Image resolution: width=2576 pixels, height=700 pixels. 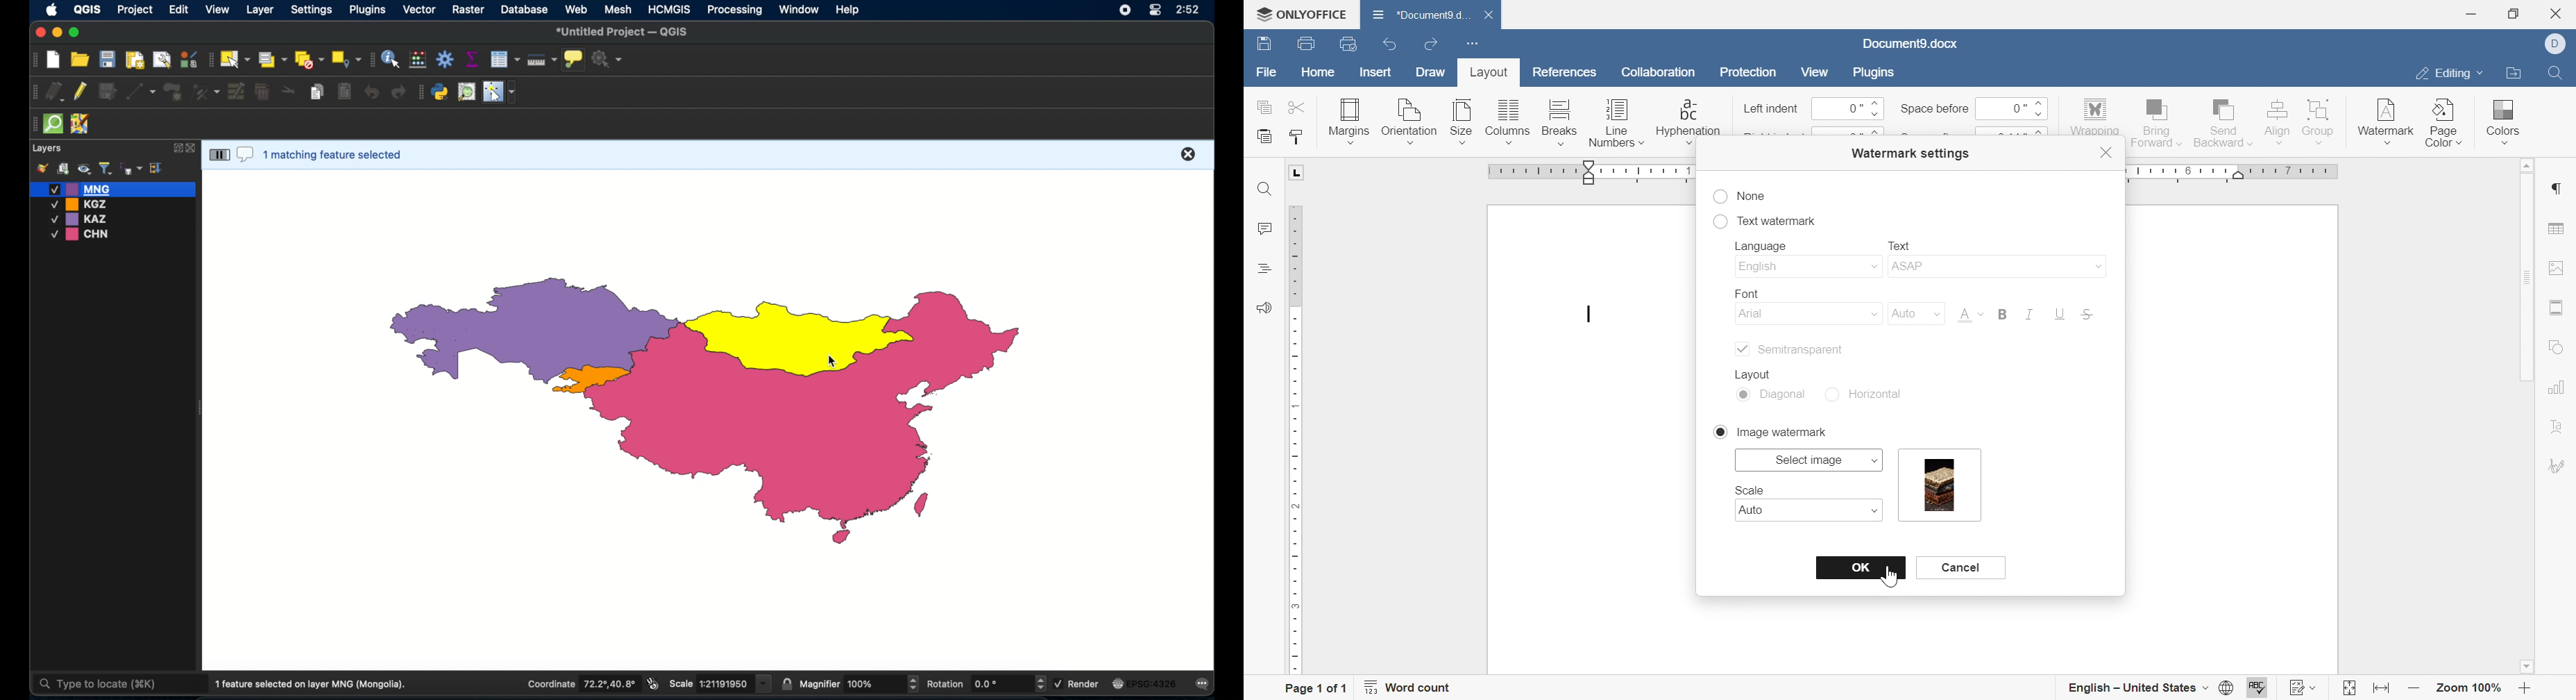 What do you see at coordinates (2525, 277) in the screenshot?
I see `scroll bar` at bounding box center [2525, 277].